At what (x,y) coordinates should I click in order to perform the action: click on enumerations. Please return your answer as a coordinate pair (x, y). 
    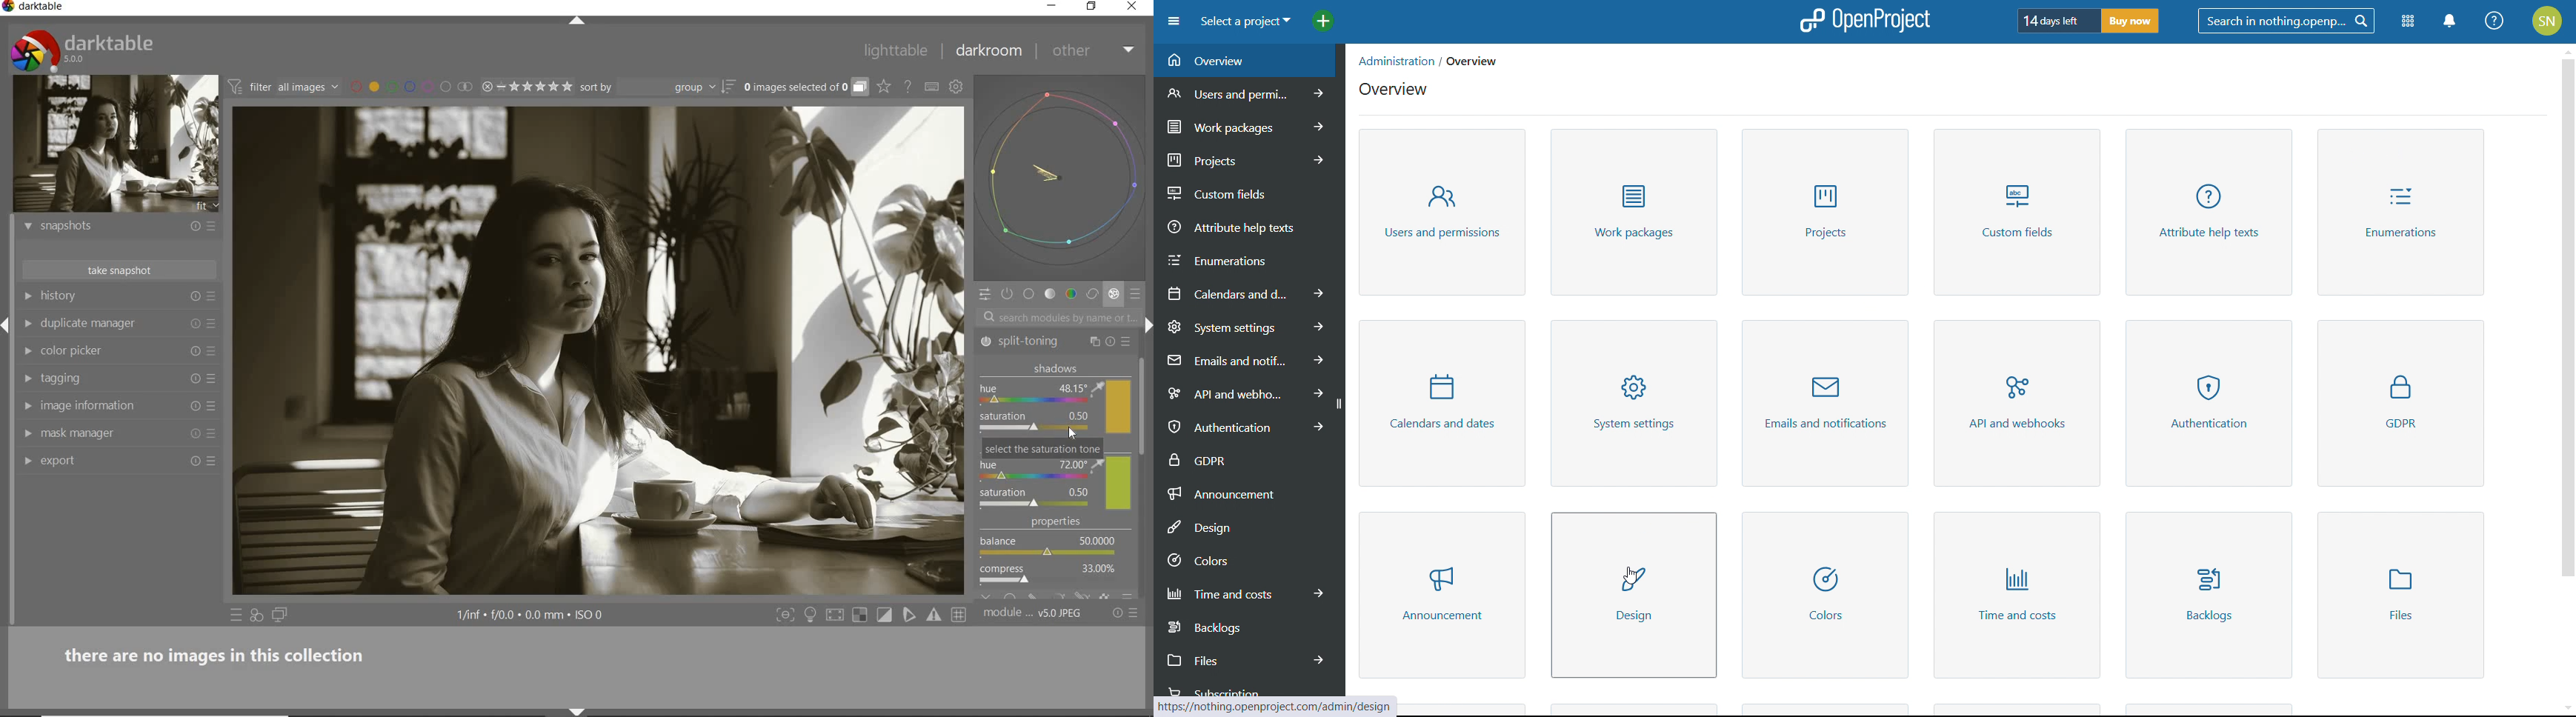
    Looking at the image, I should click on (2397, 212).